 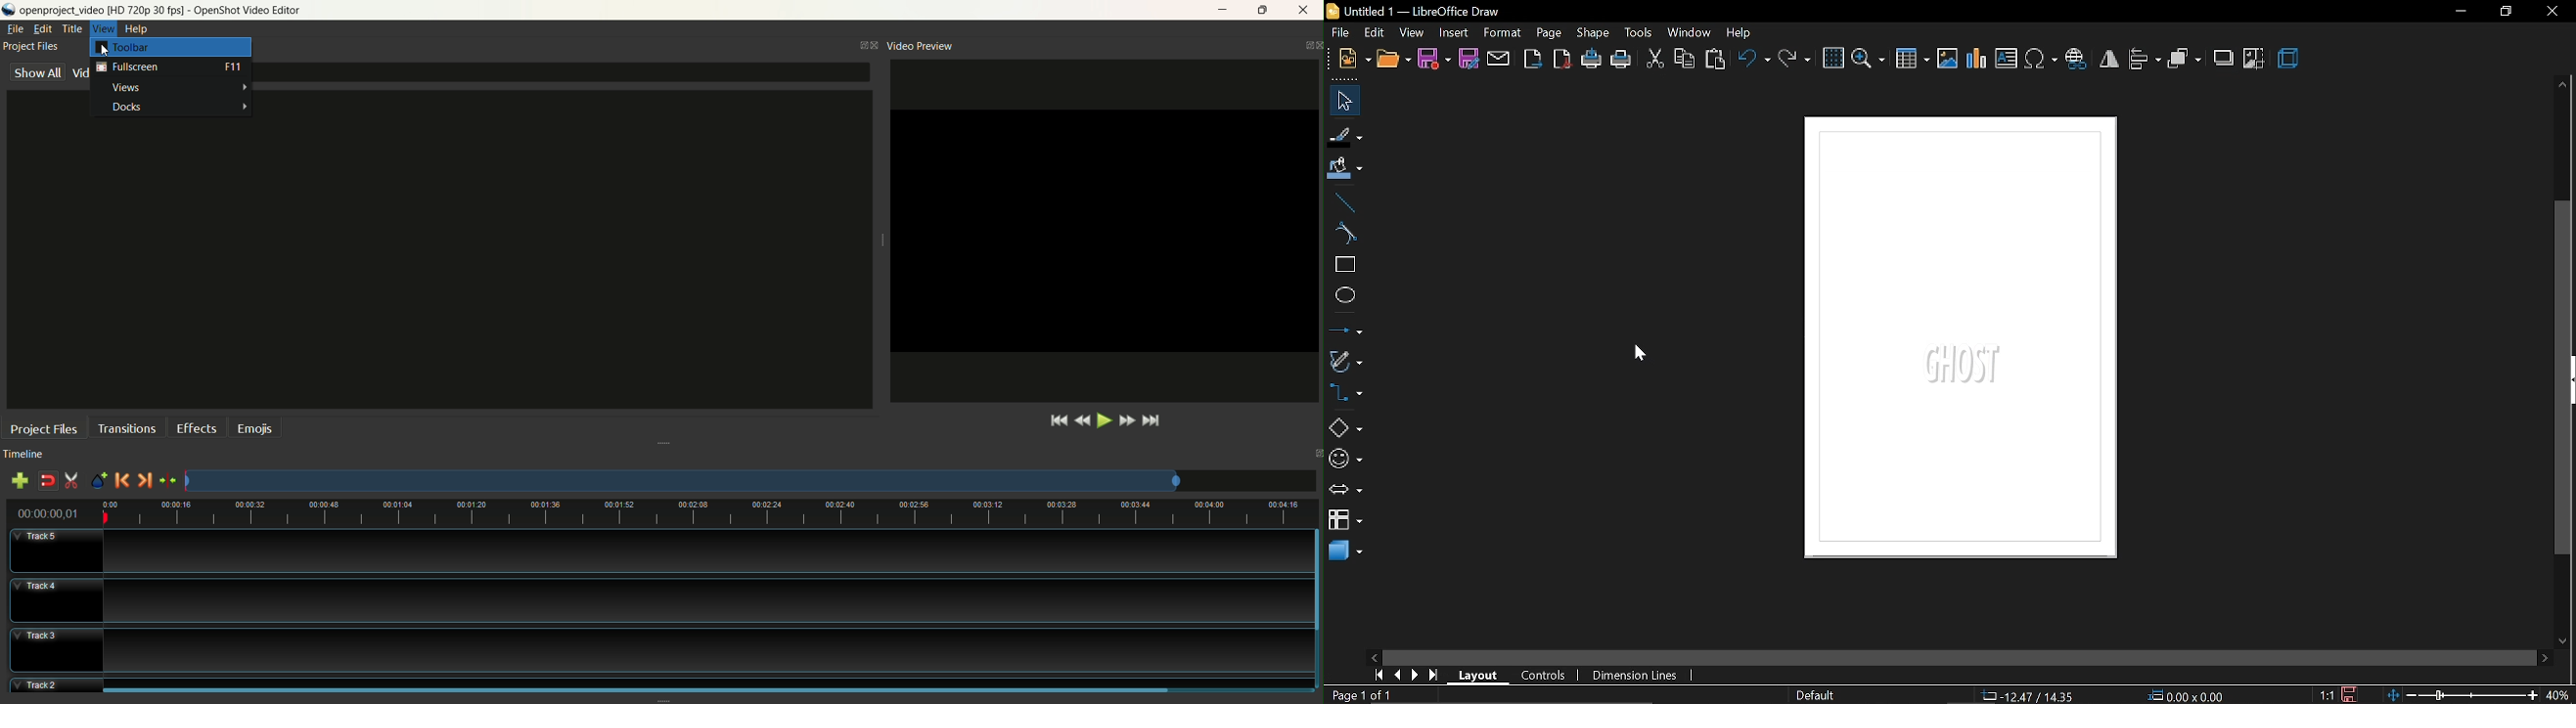 I want to click on format, so click(x=1503, y=32).